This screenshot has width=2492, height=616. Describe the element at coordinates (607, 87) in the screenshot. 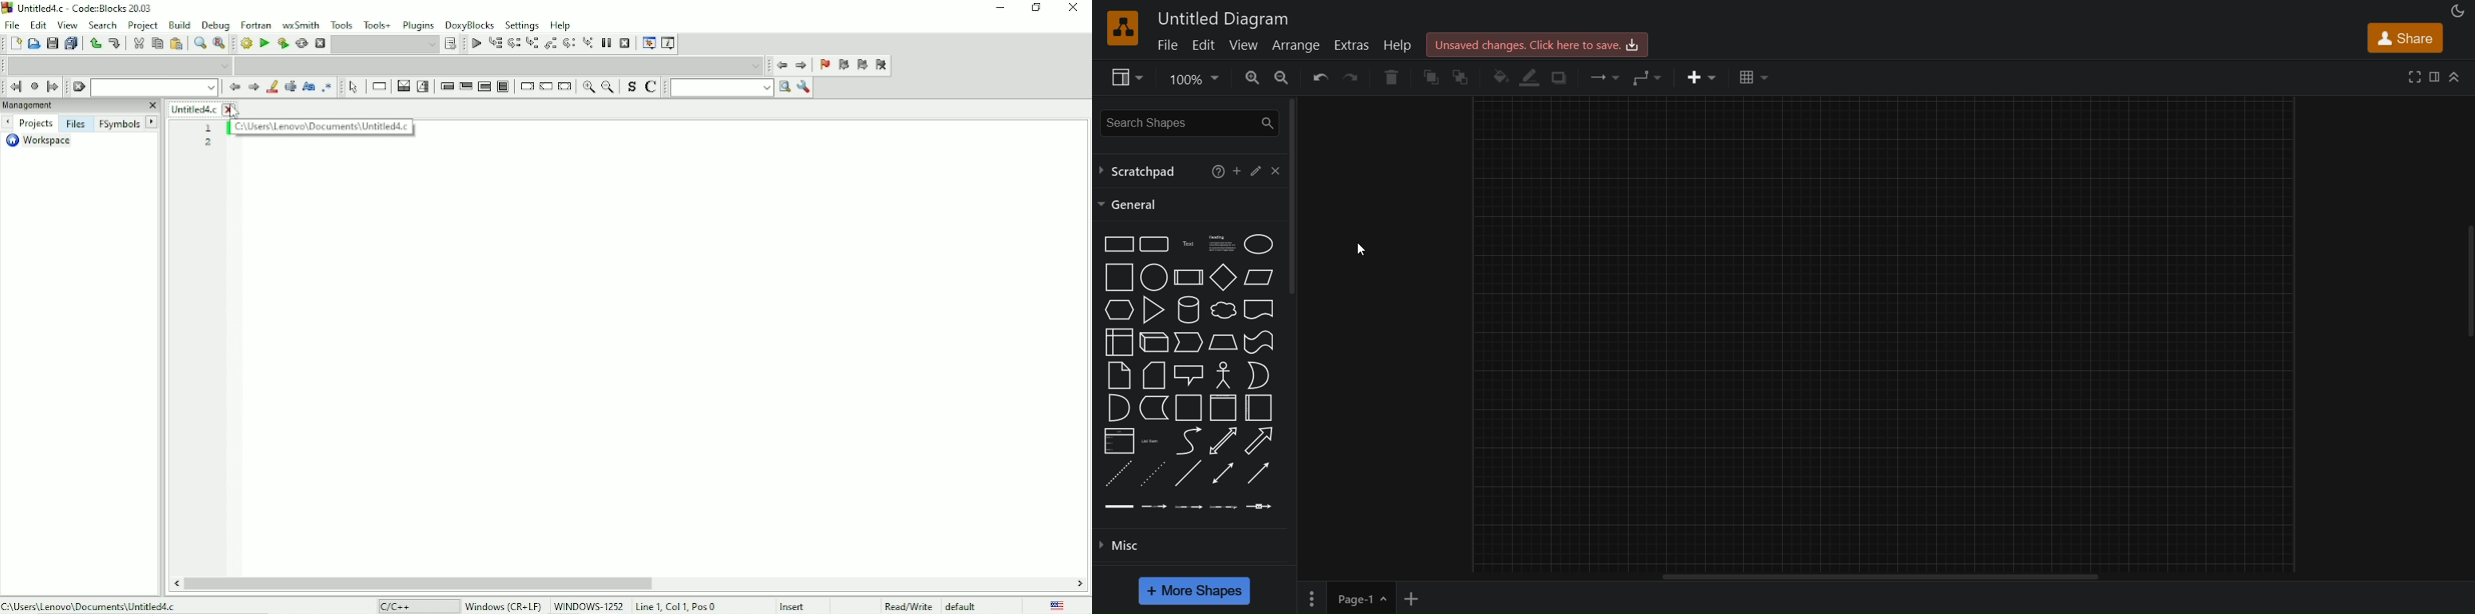

I see `Zoom out` at that location.